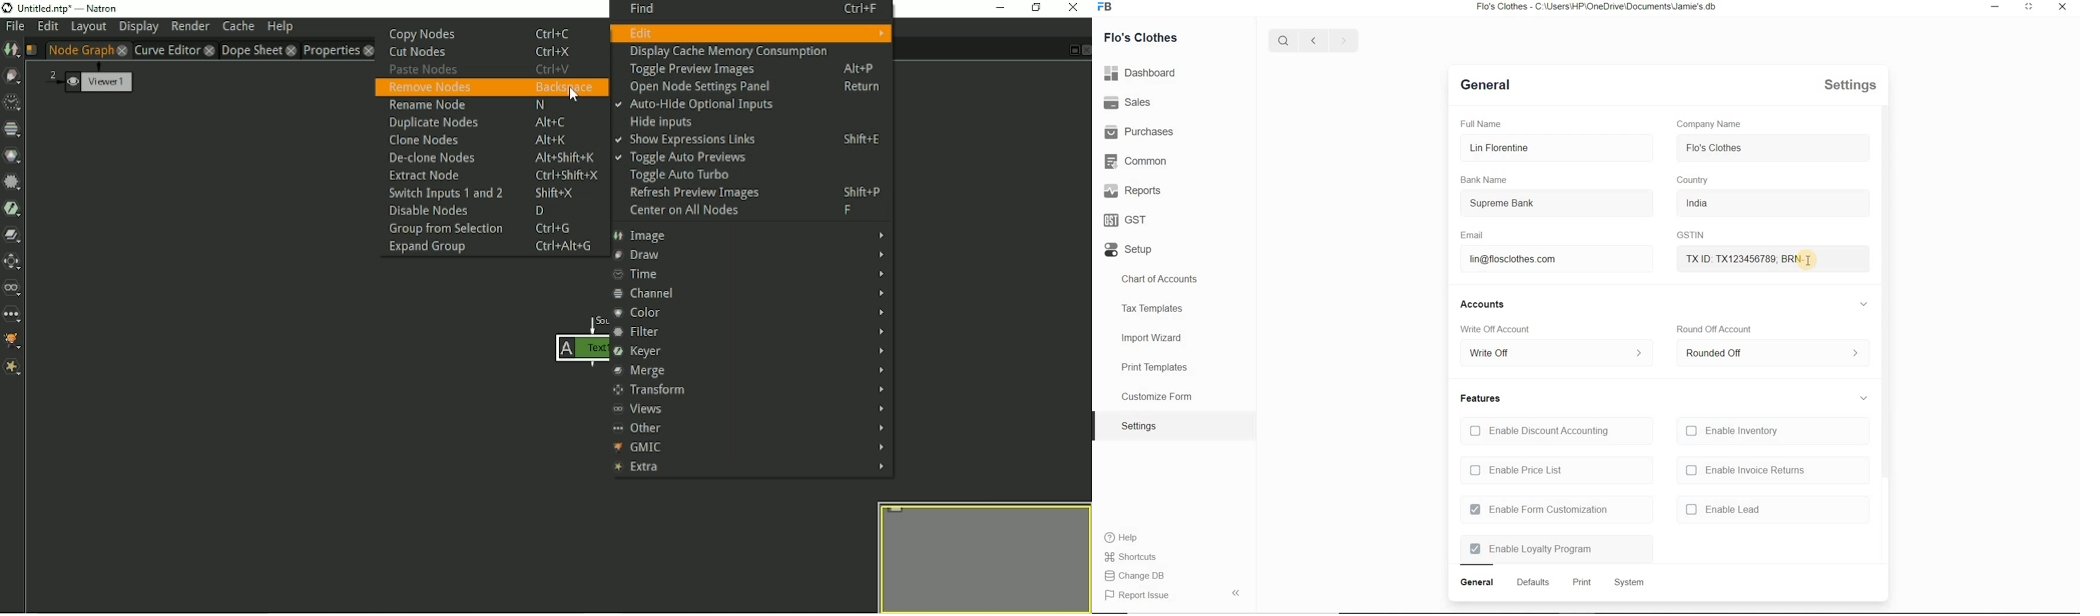 This screenshot has height=616, width=2100. Describe the element at coordinates (1487, 87) in the screenshot. I see `general` at that location.